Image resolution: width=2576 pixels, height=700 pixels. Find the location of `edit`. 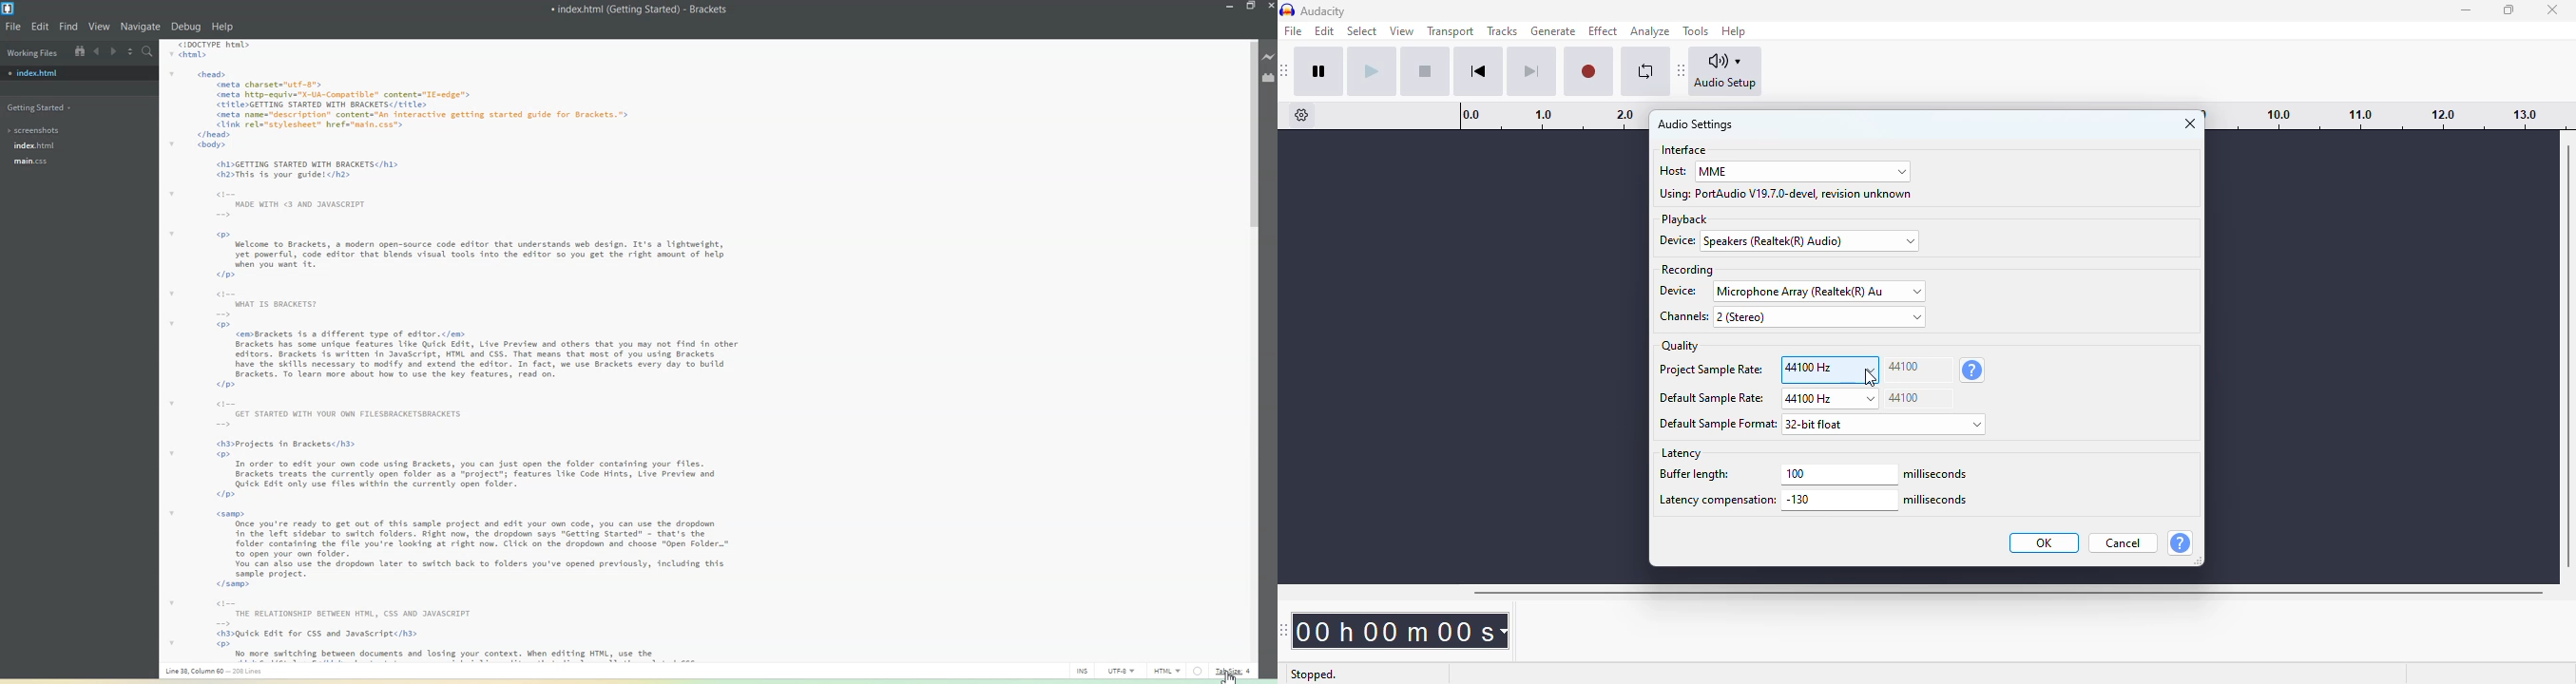

edit is located at coordinates (1324, 30).